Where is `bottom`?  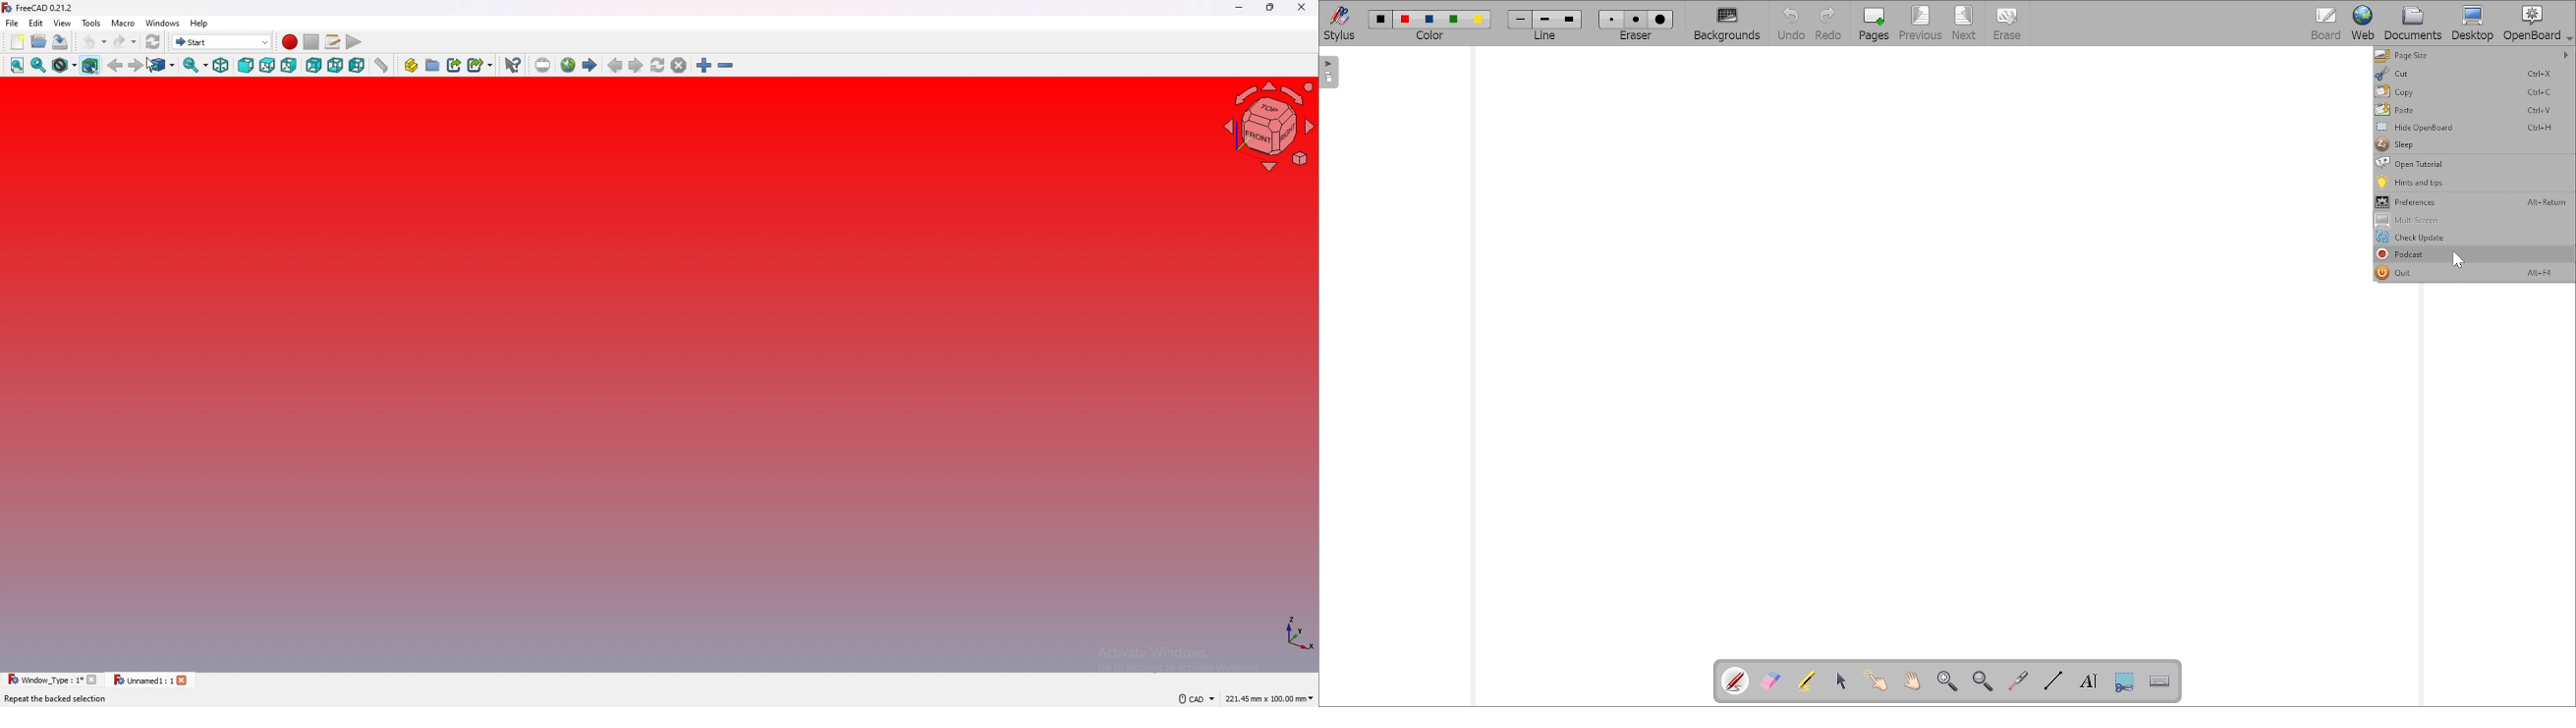
bottom is located at coordinates (336, 65).